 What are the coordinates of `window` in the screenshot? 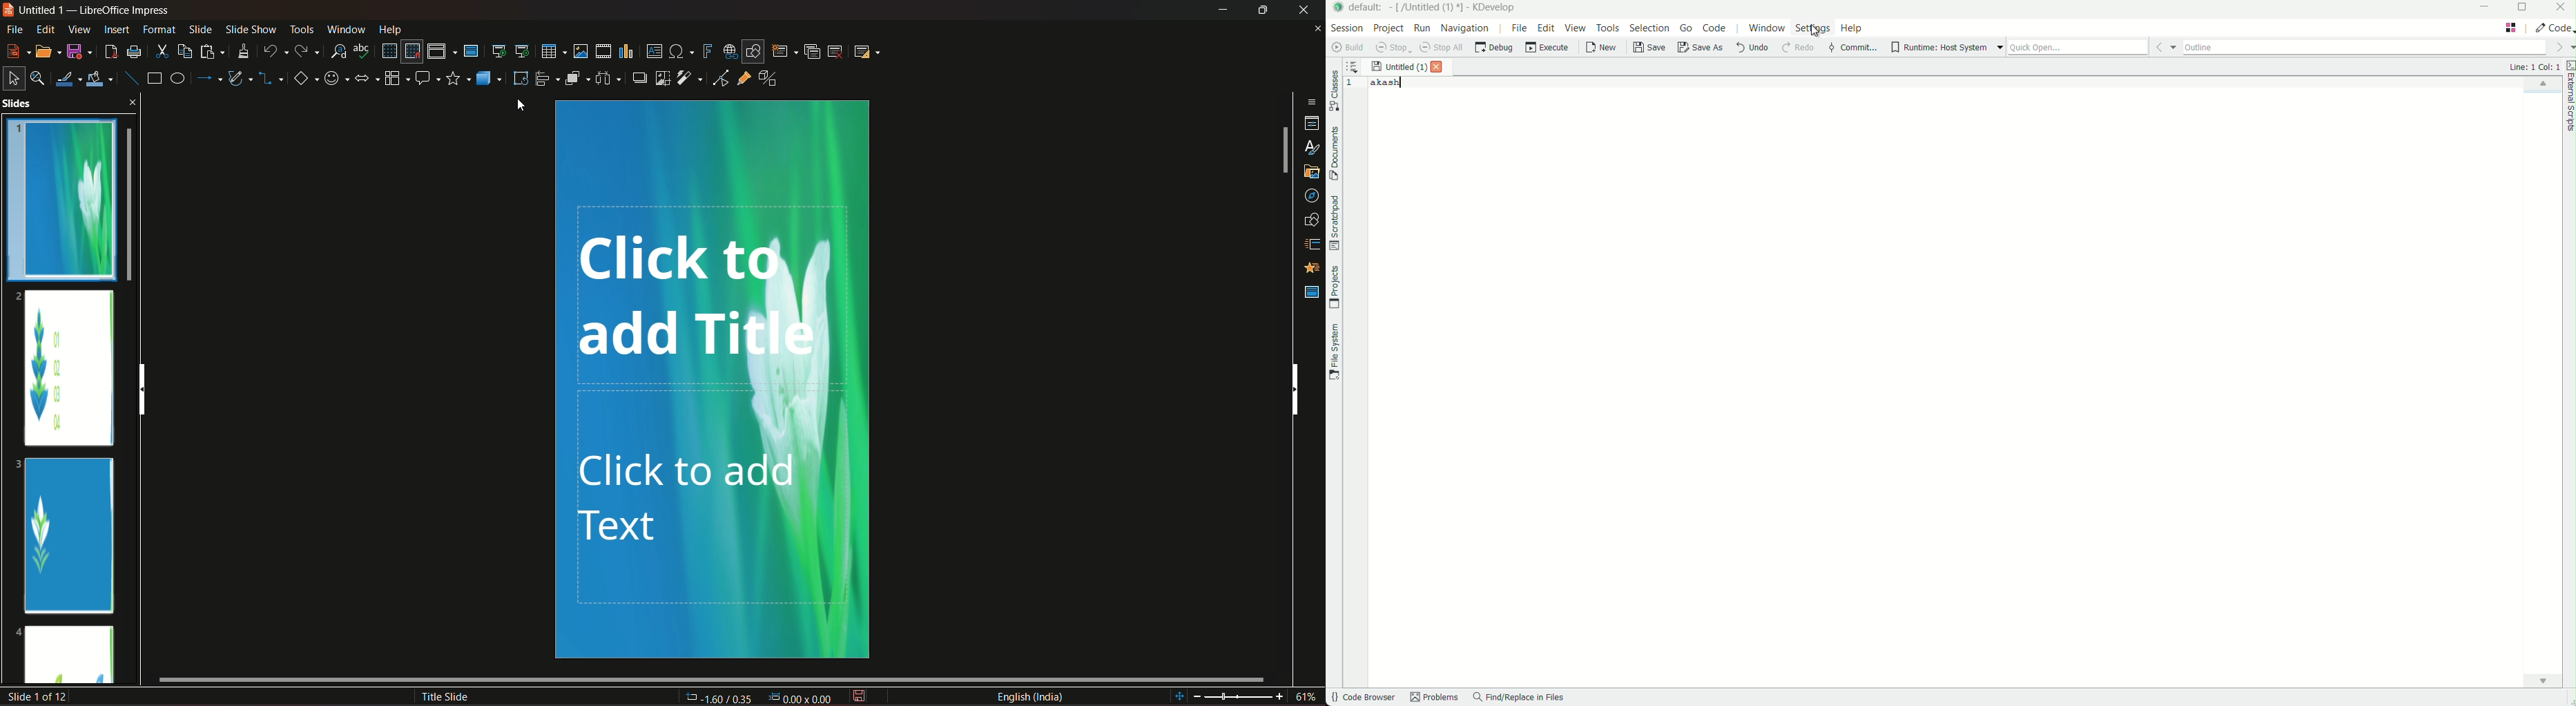 It's located at (347, 28).